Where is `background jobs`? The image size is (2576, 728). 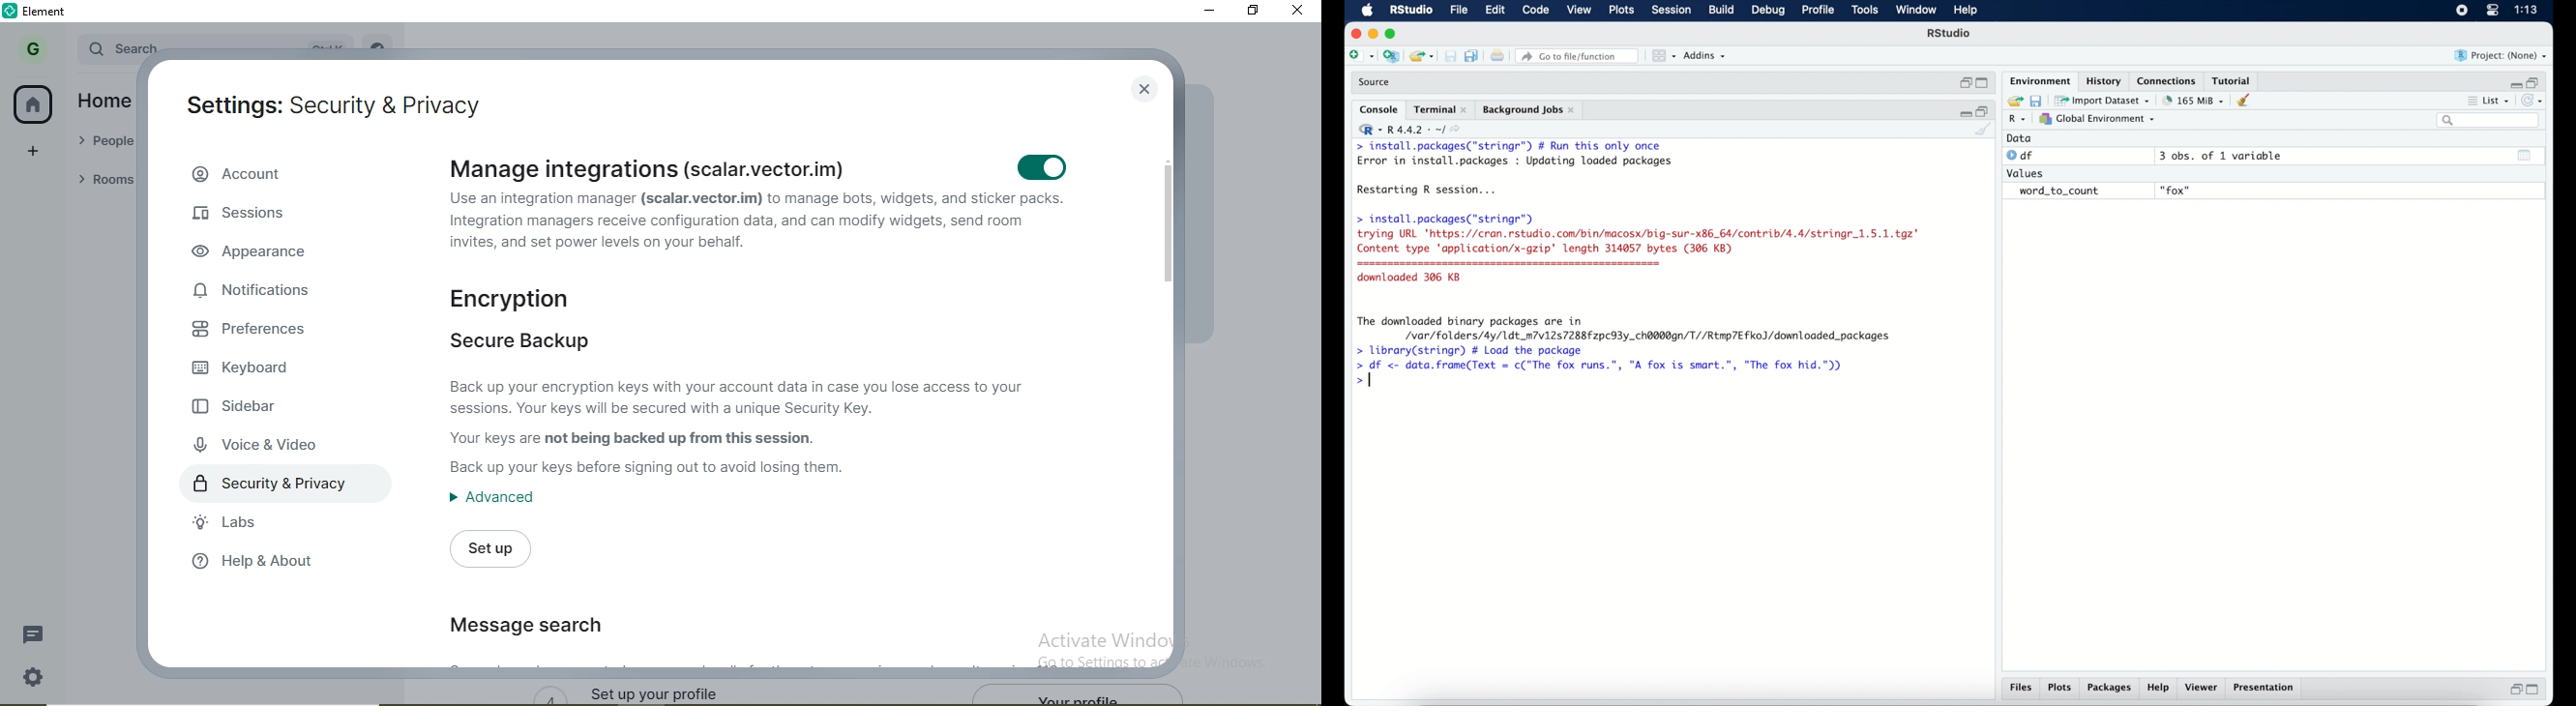
background jobs is located at coordinates (1530, 111).